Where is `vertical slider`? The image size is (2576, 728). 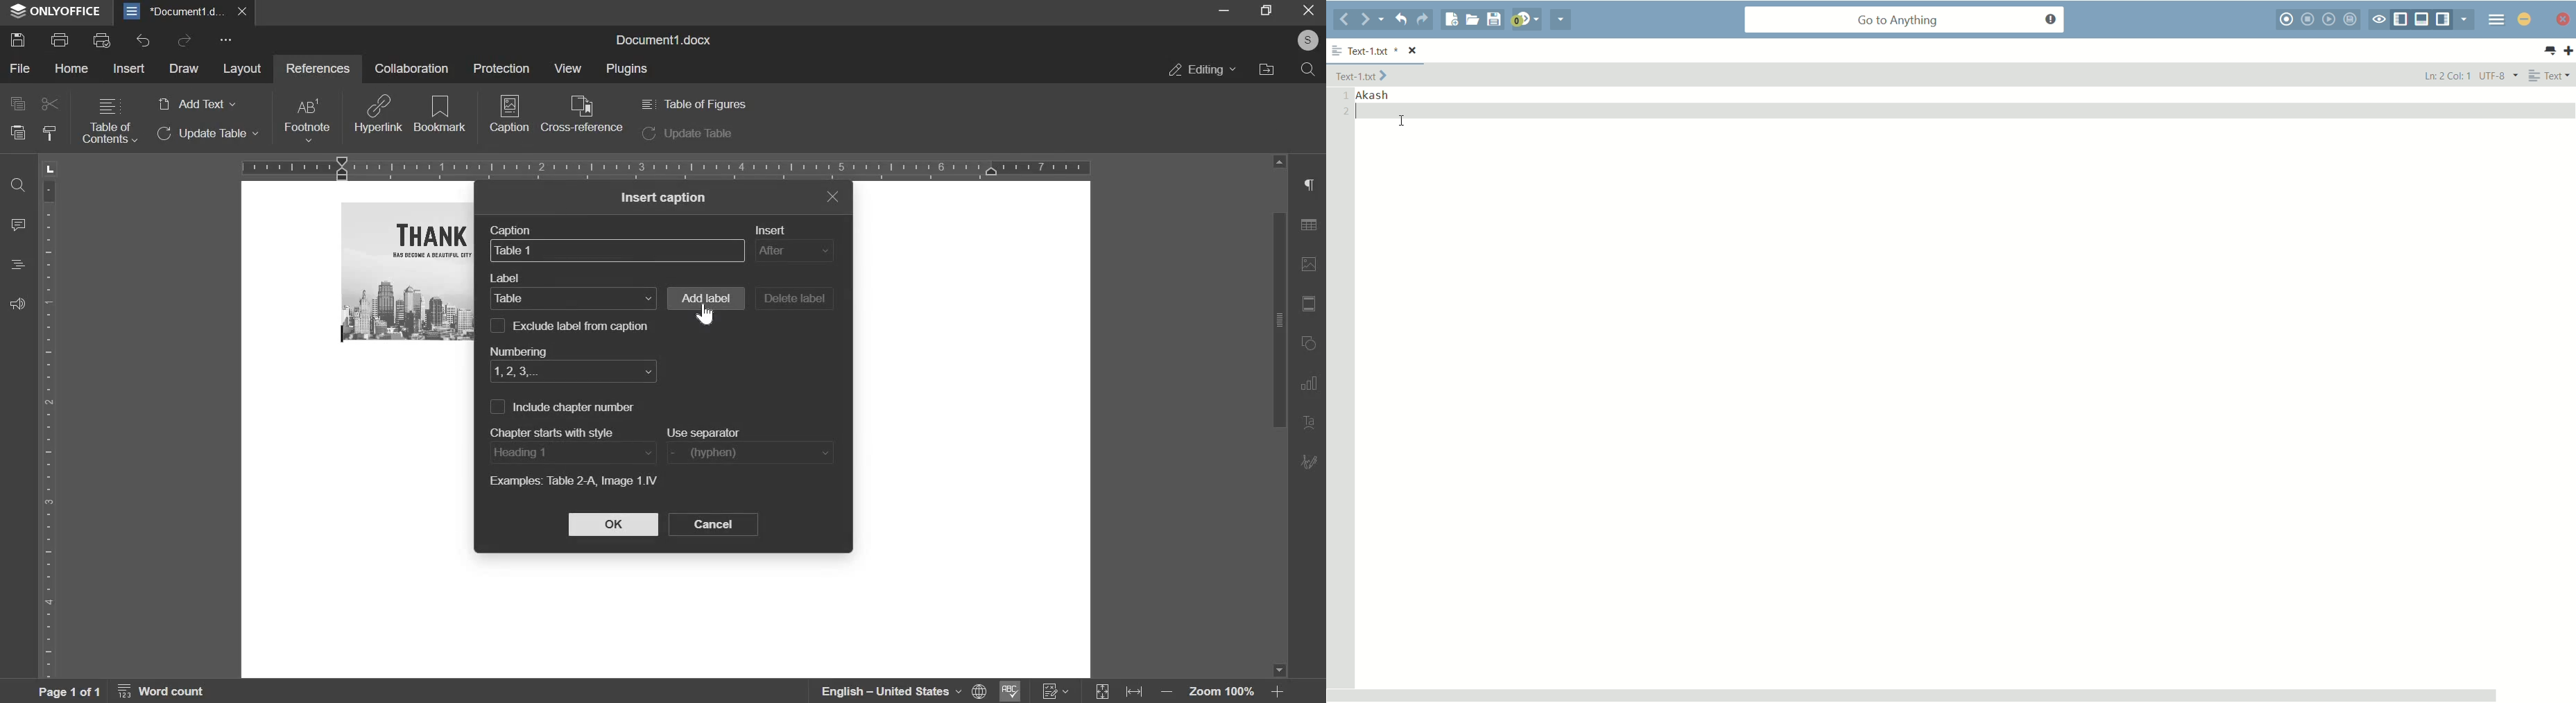
vertical slider is located at coordinates (1278, 416).